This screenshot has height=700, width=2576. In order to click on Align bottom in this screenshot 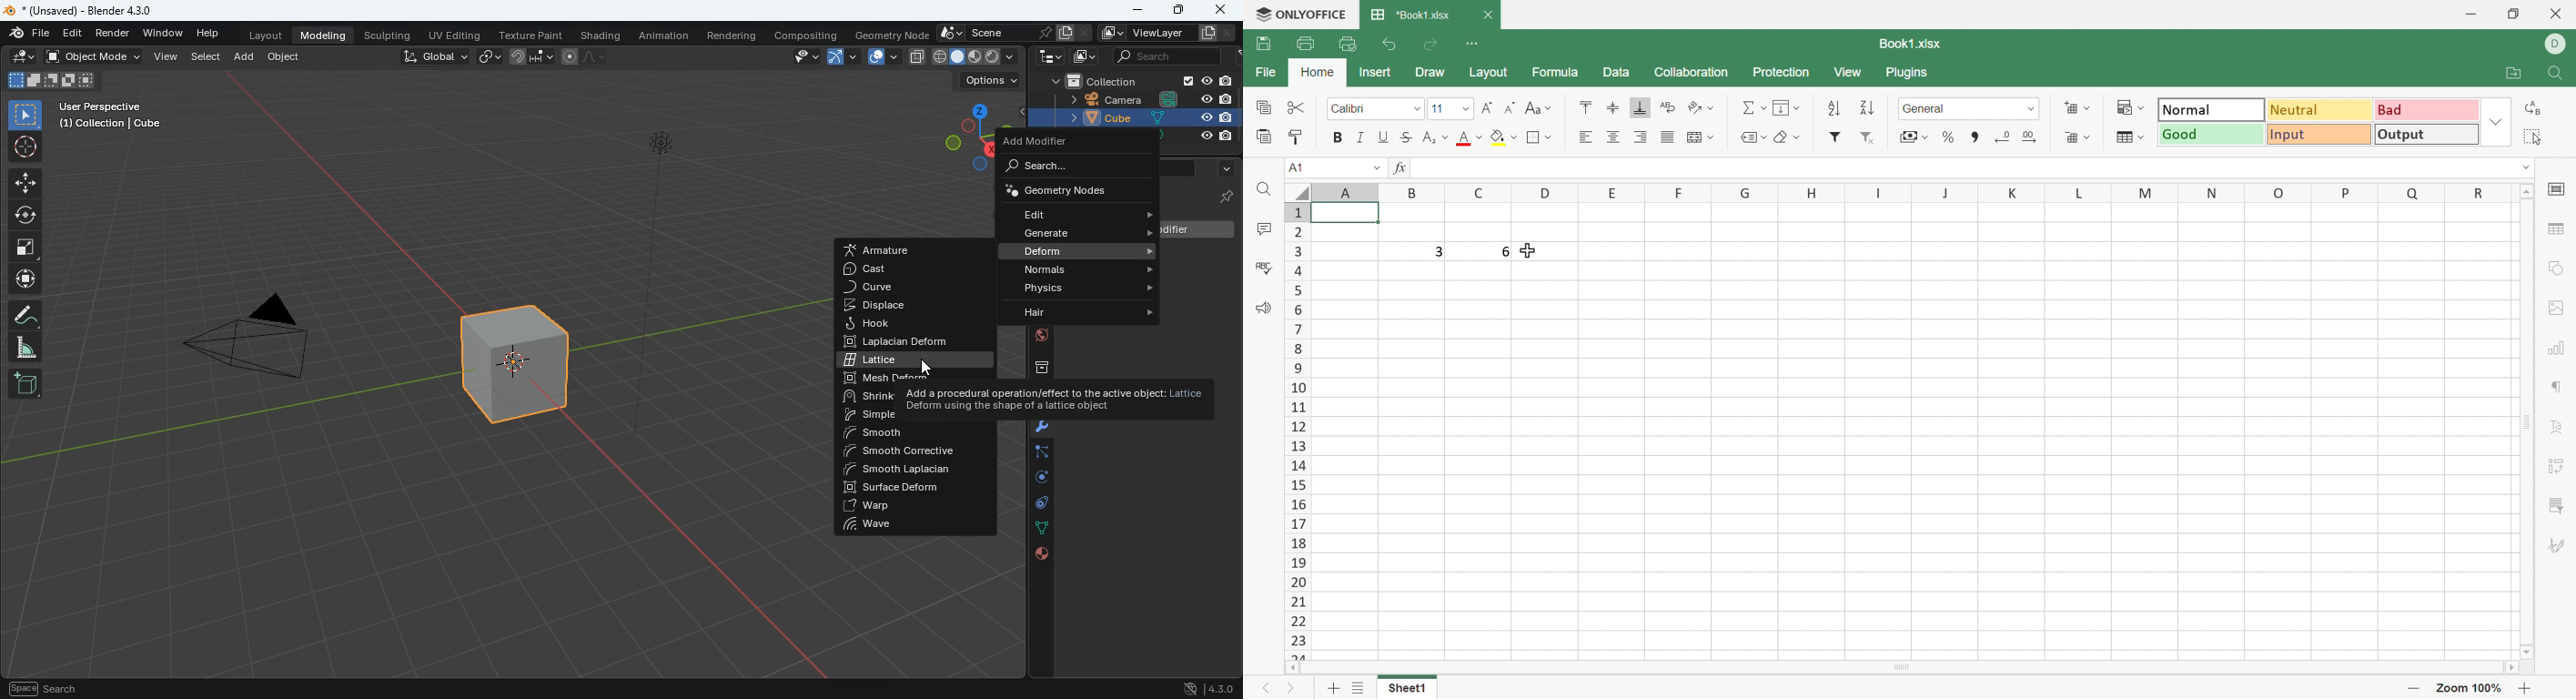, I will do `click(1642, 107)`.